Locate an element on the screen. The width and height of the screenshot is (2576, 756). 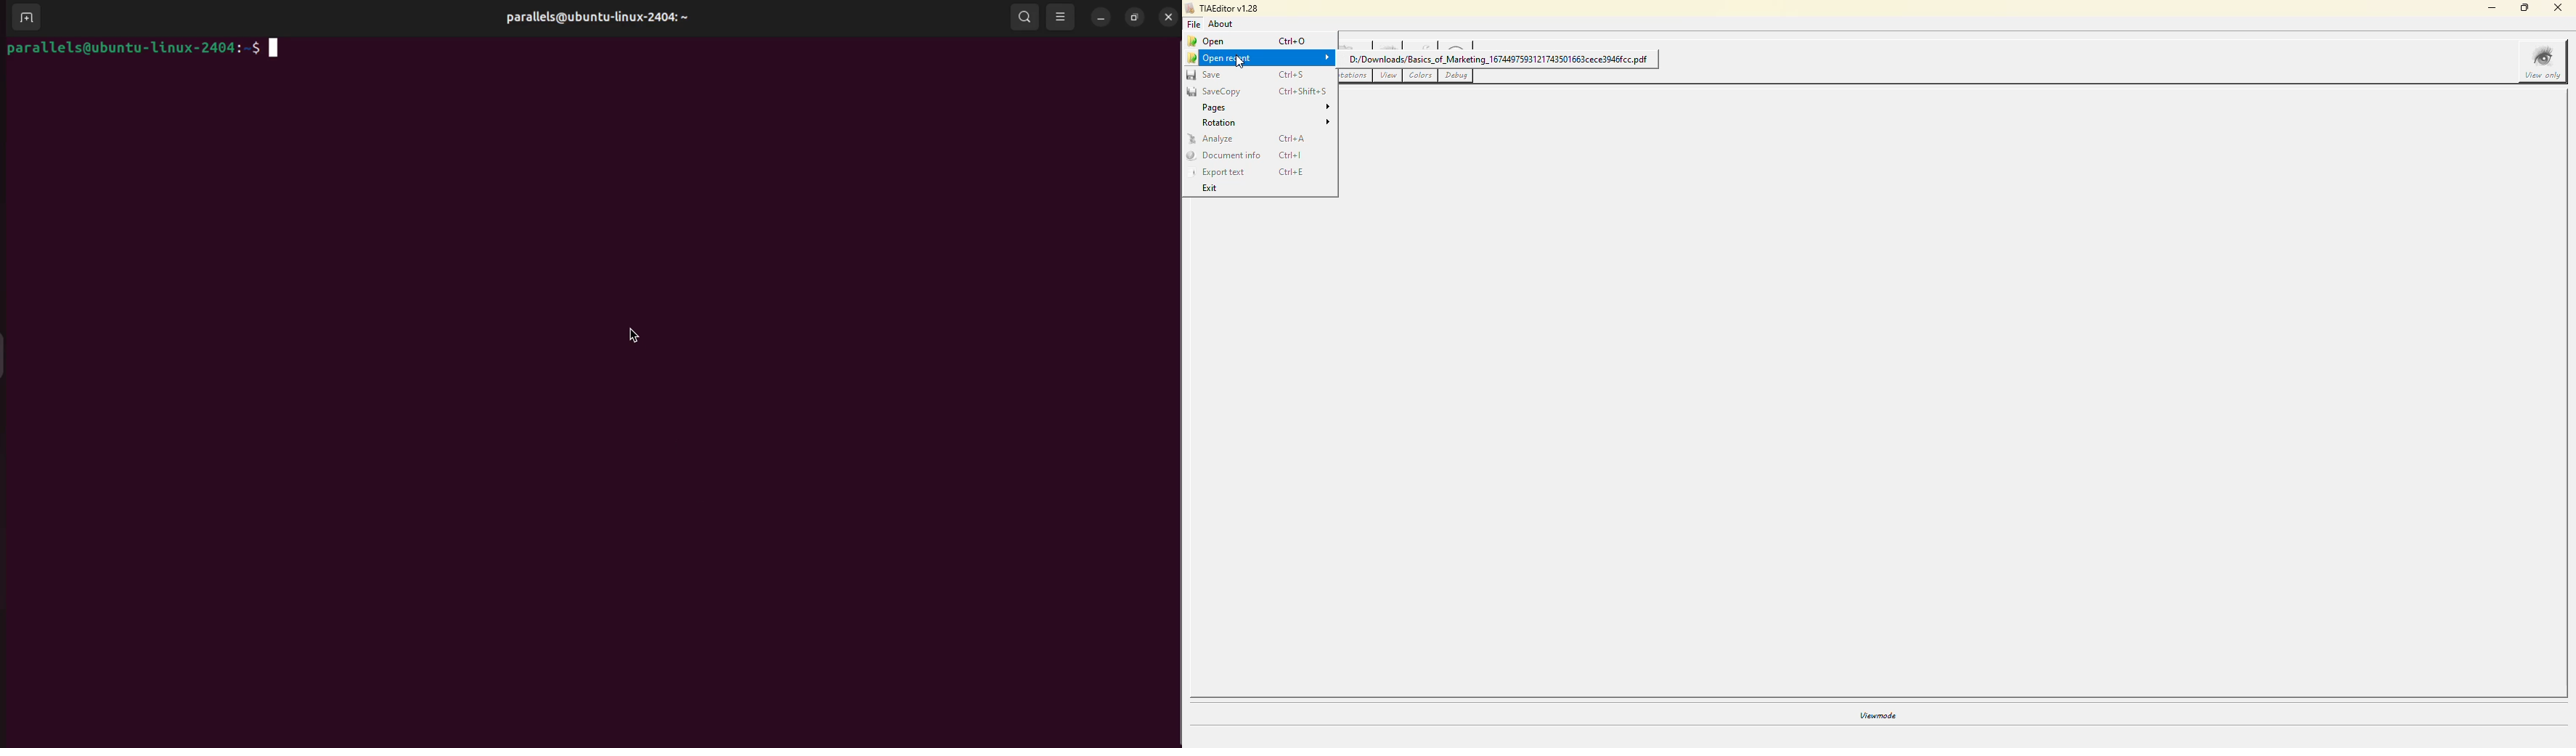
ctrl+a is located at coordinates (1293, 137).